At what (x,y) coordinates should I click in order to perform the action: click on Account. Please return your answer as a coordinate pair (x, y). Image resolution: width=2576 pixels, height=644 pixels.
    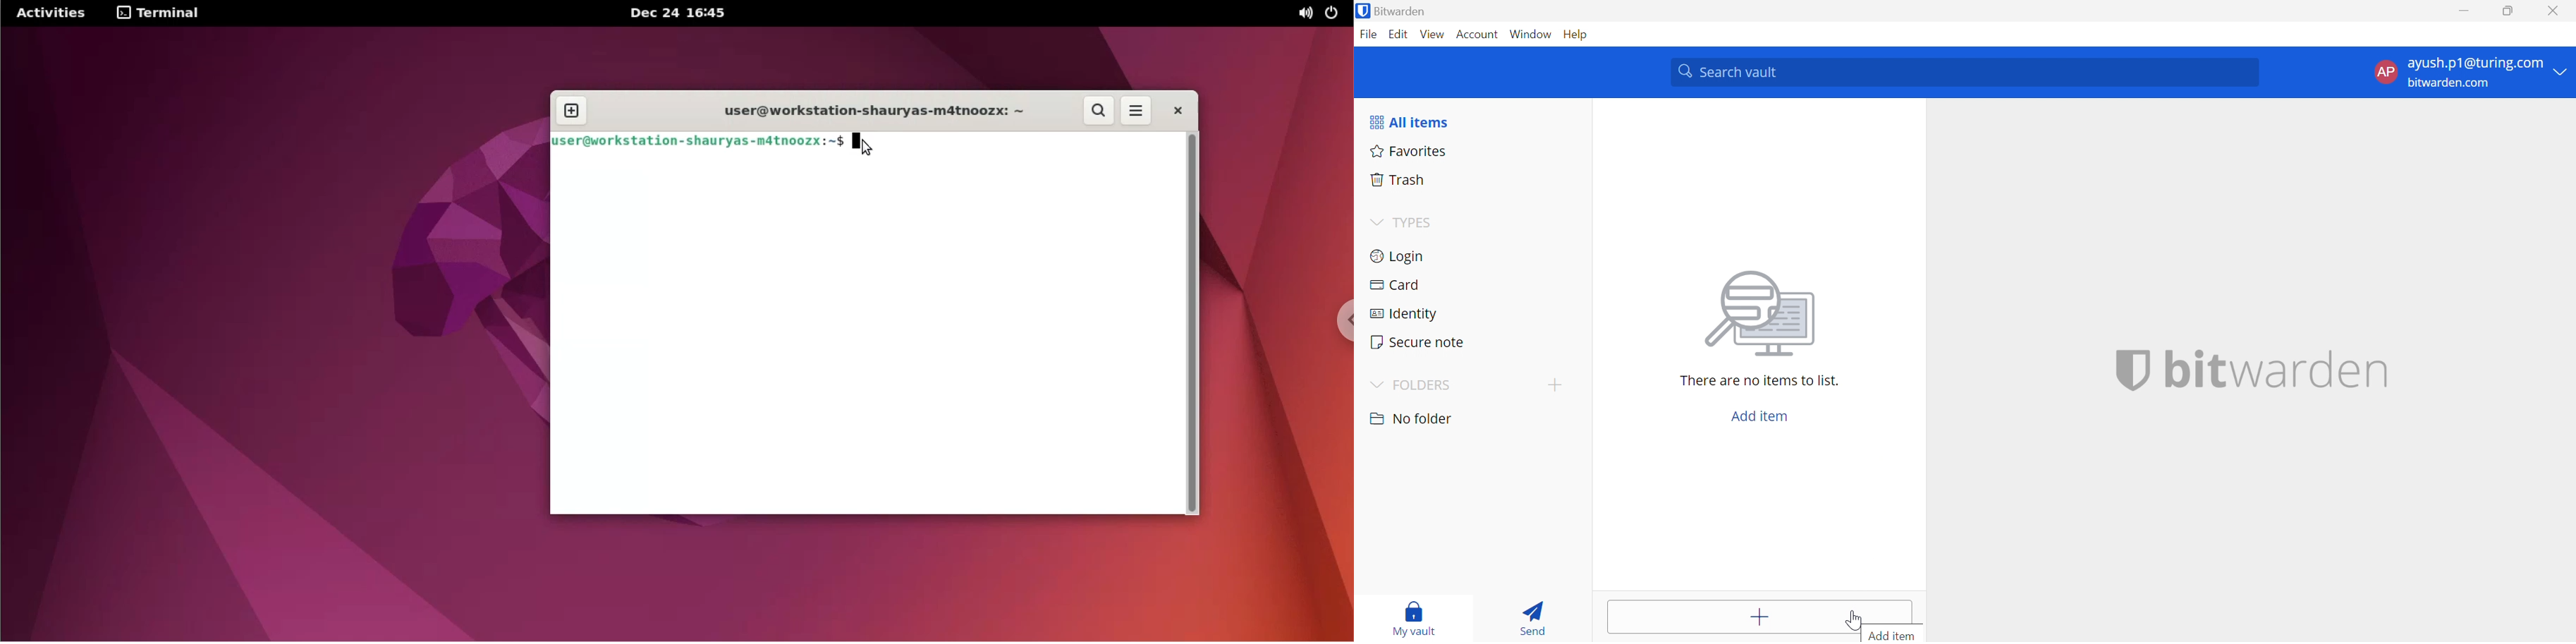
    Looking at the image, I should click on (1479, 37).